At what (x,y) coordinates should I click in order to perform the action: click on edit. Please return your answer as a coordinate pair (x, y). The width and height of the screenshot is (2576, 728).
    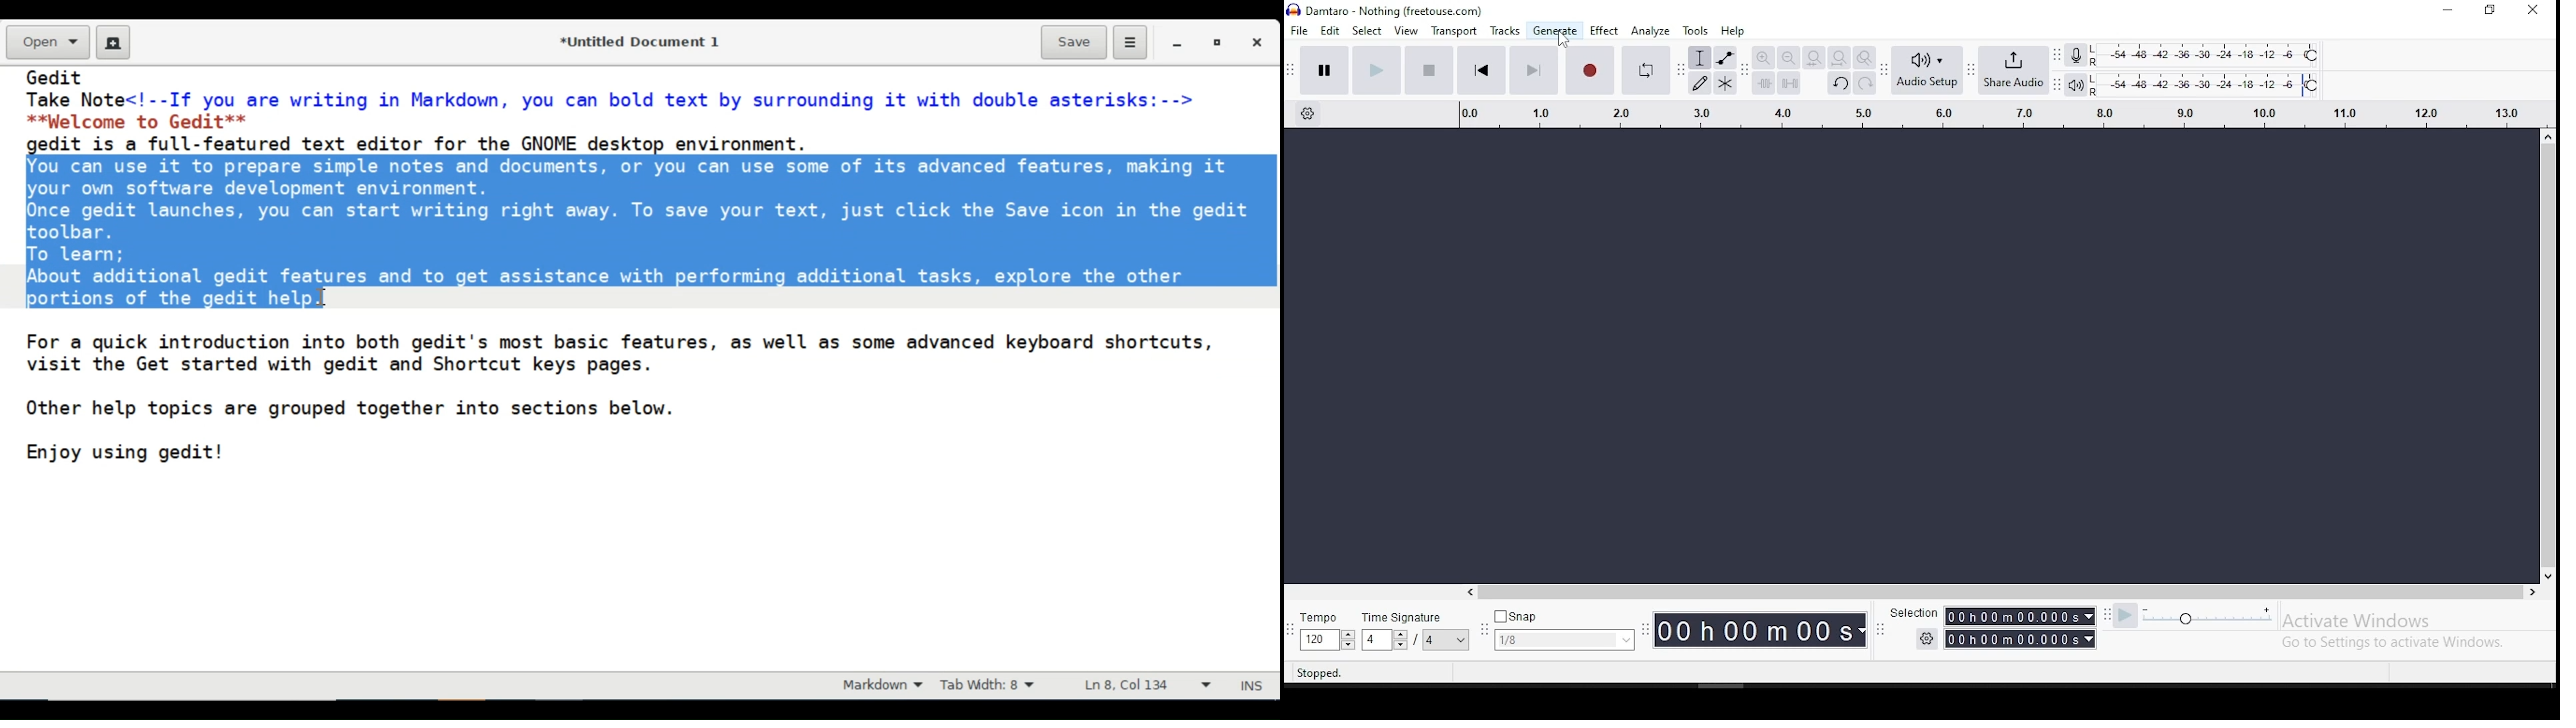
    Looking at the image, I should click on (1333, 33).